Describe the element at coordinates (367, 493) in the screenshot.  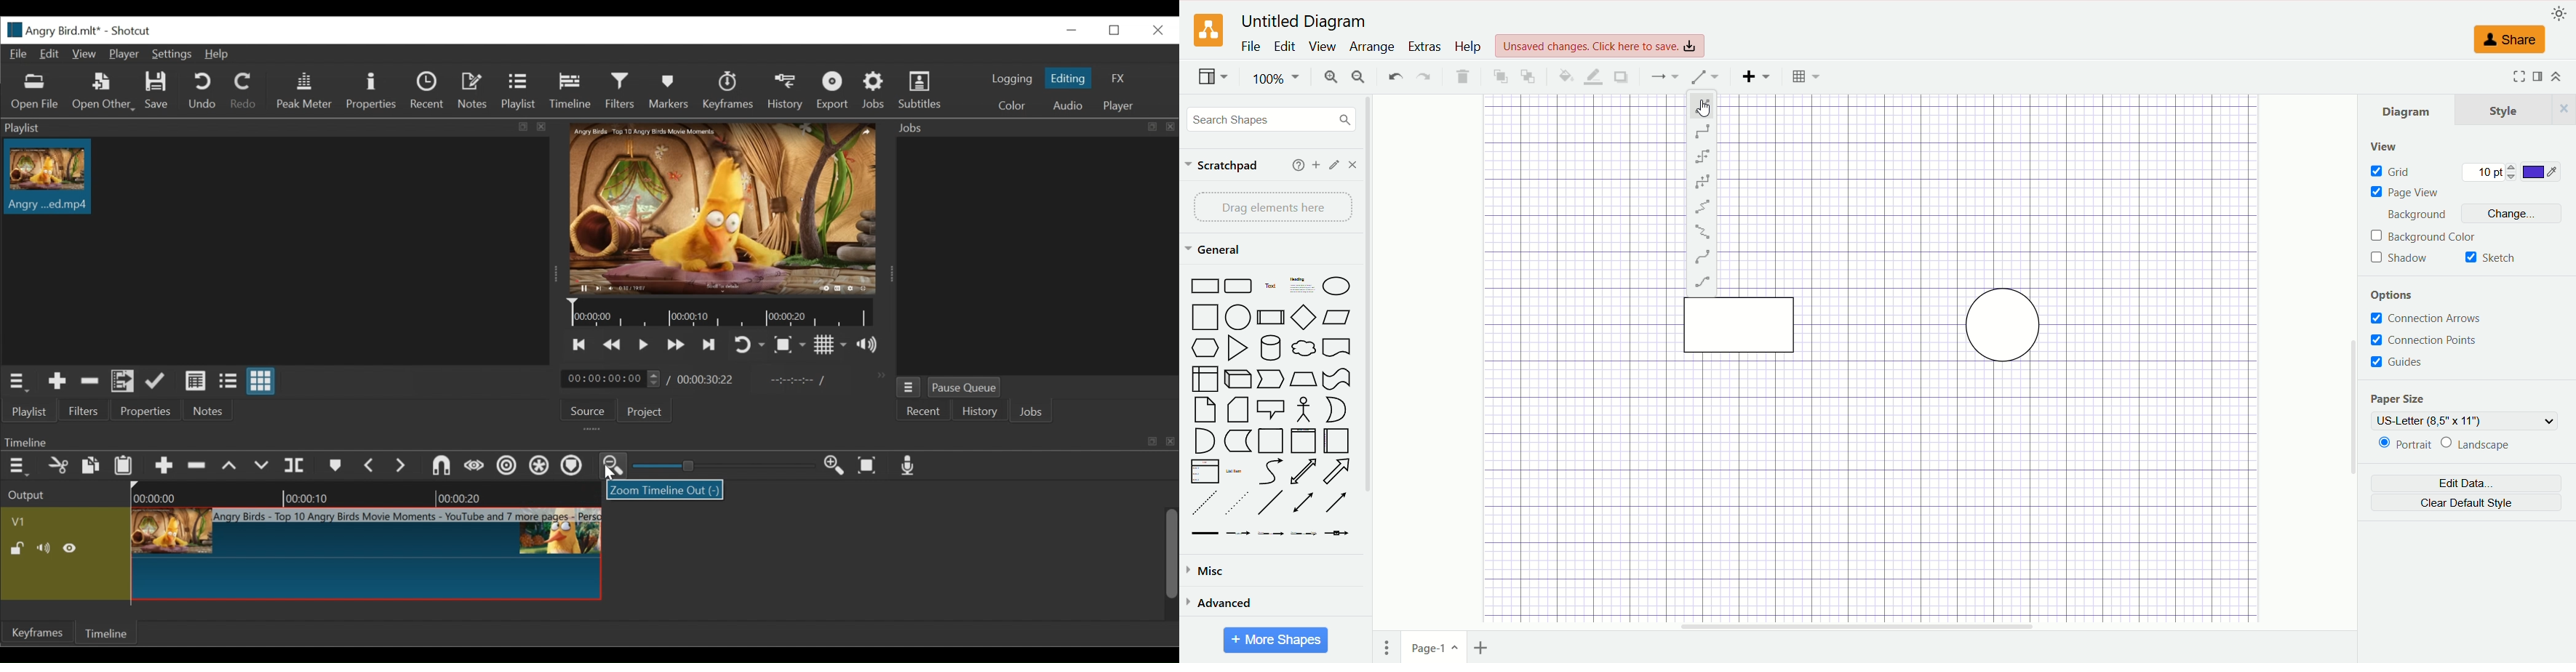
I see `Timeline` at that location.